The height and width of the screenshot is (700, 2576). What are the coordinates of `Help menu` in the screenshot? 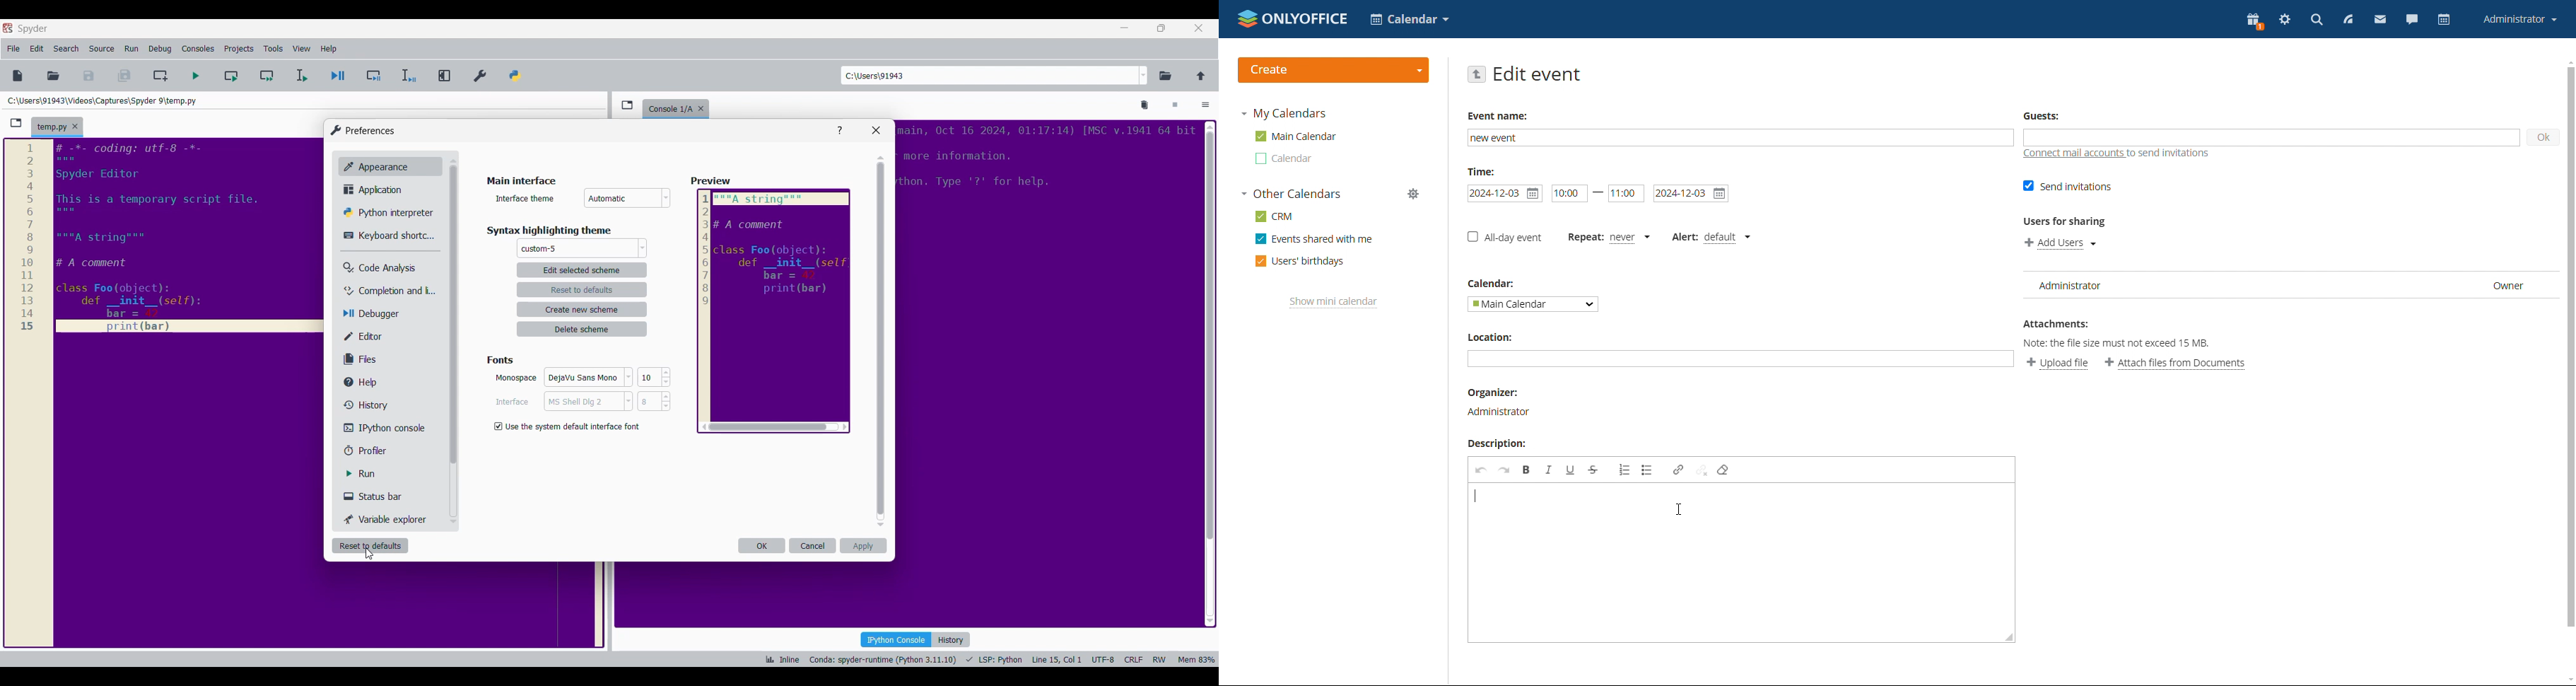 It's located at (329, 49).